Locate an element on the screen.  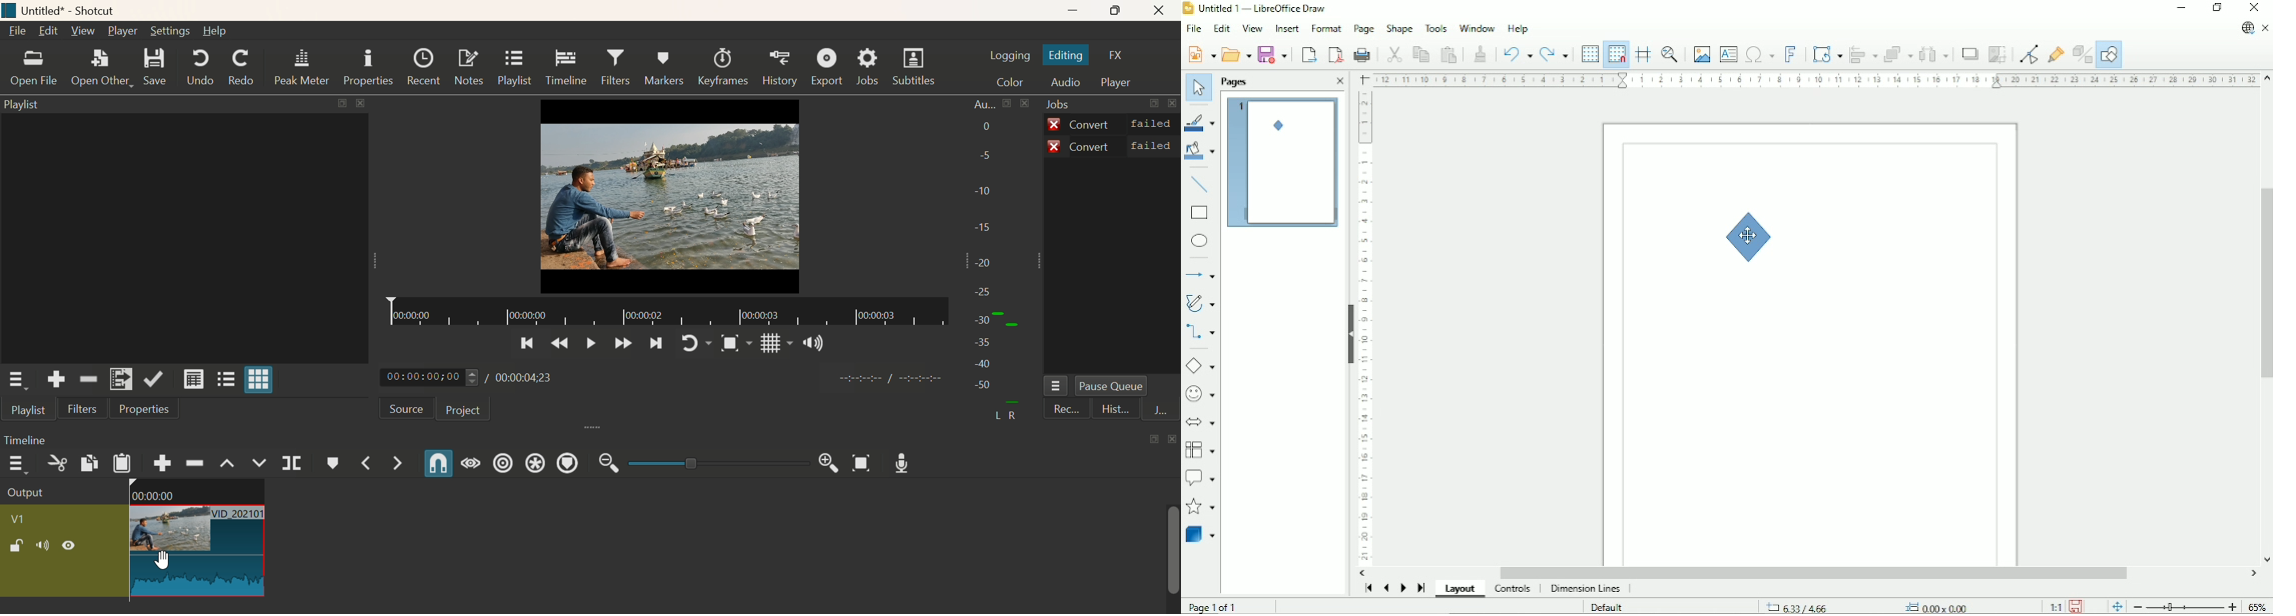
Show draw functions is located at coordinates (2110, 54).